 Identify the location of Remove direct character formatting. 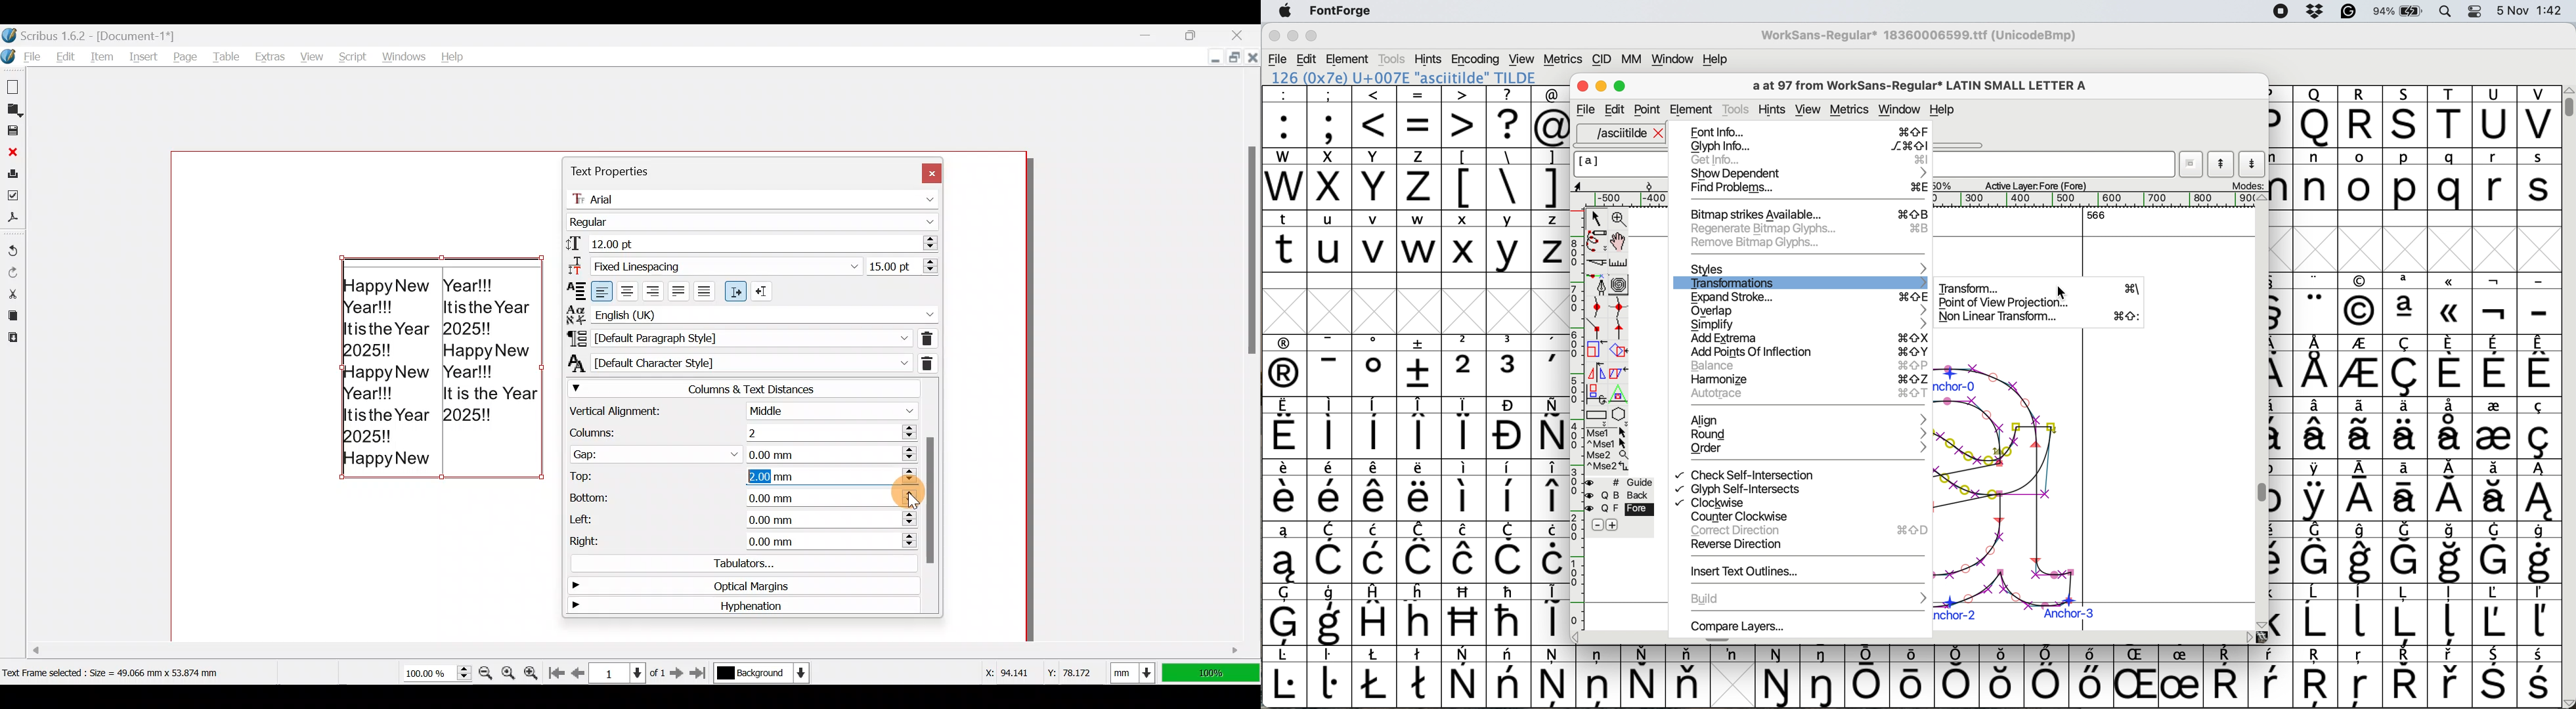
(930, 362).